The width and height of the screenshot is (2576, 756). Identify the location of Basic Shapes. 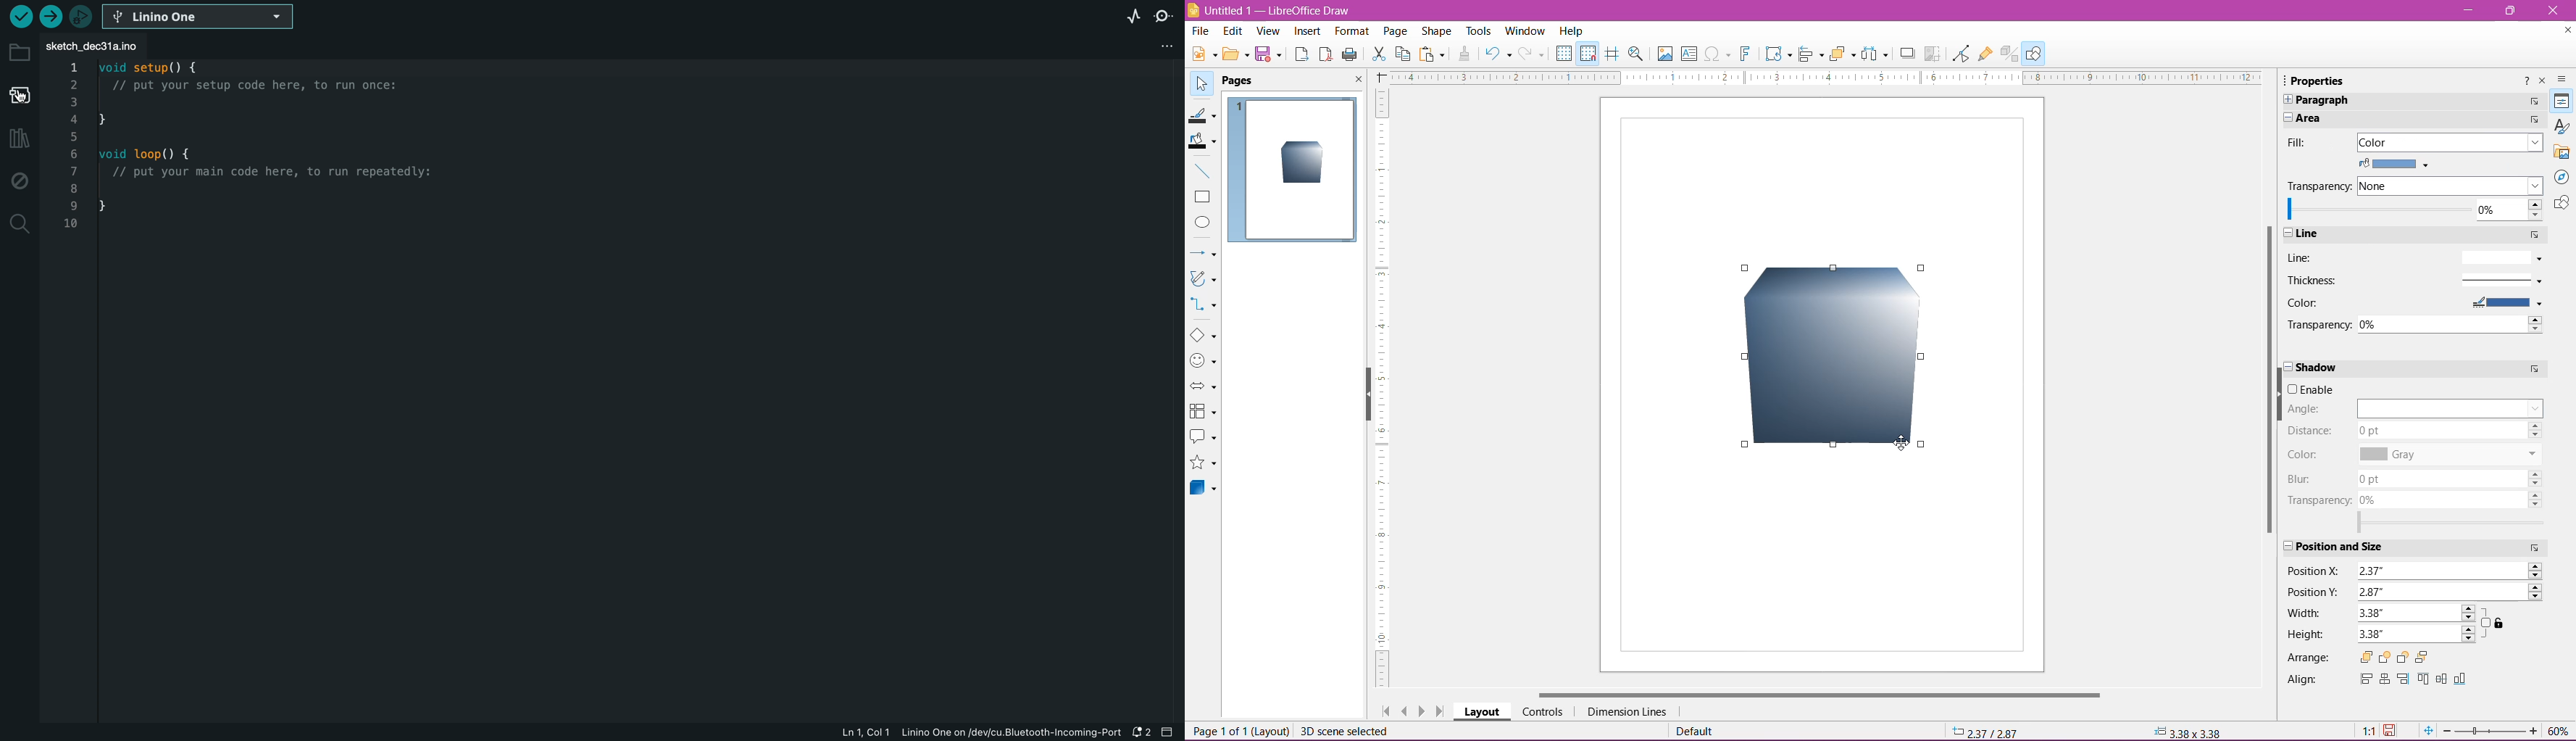
(1203, 335).